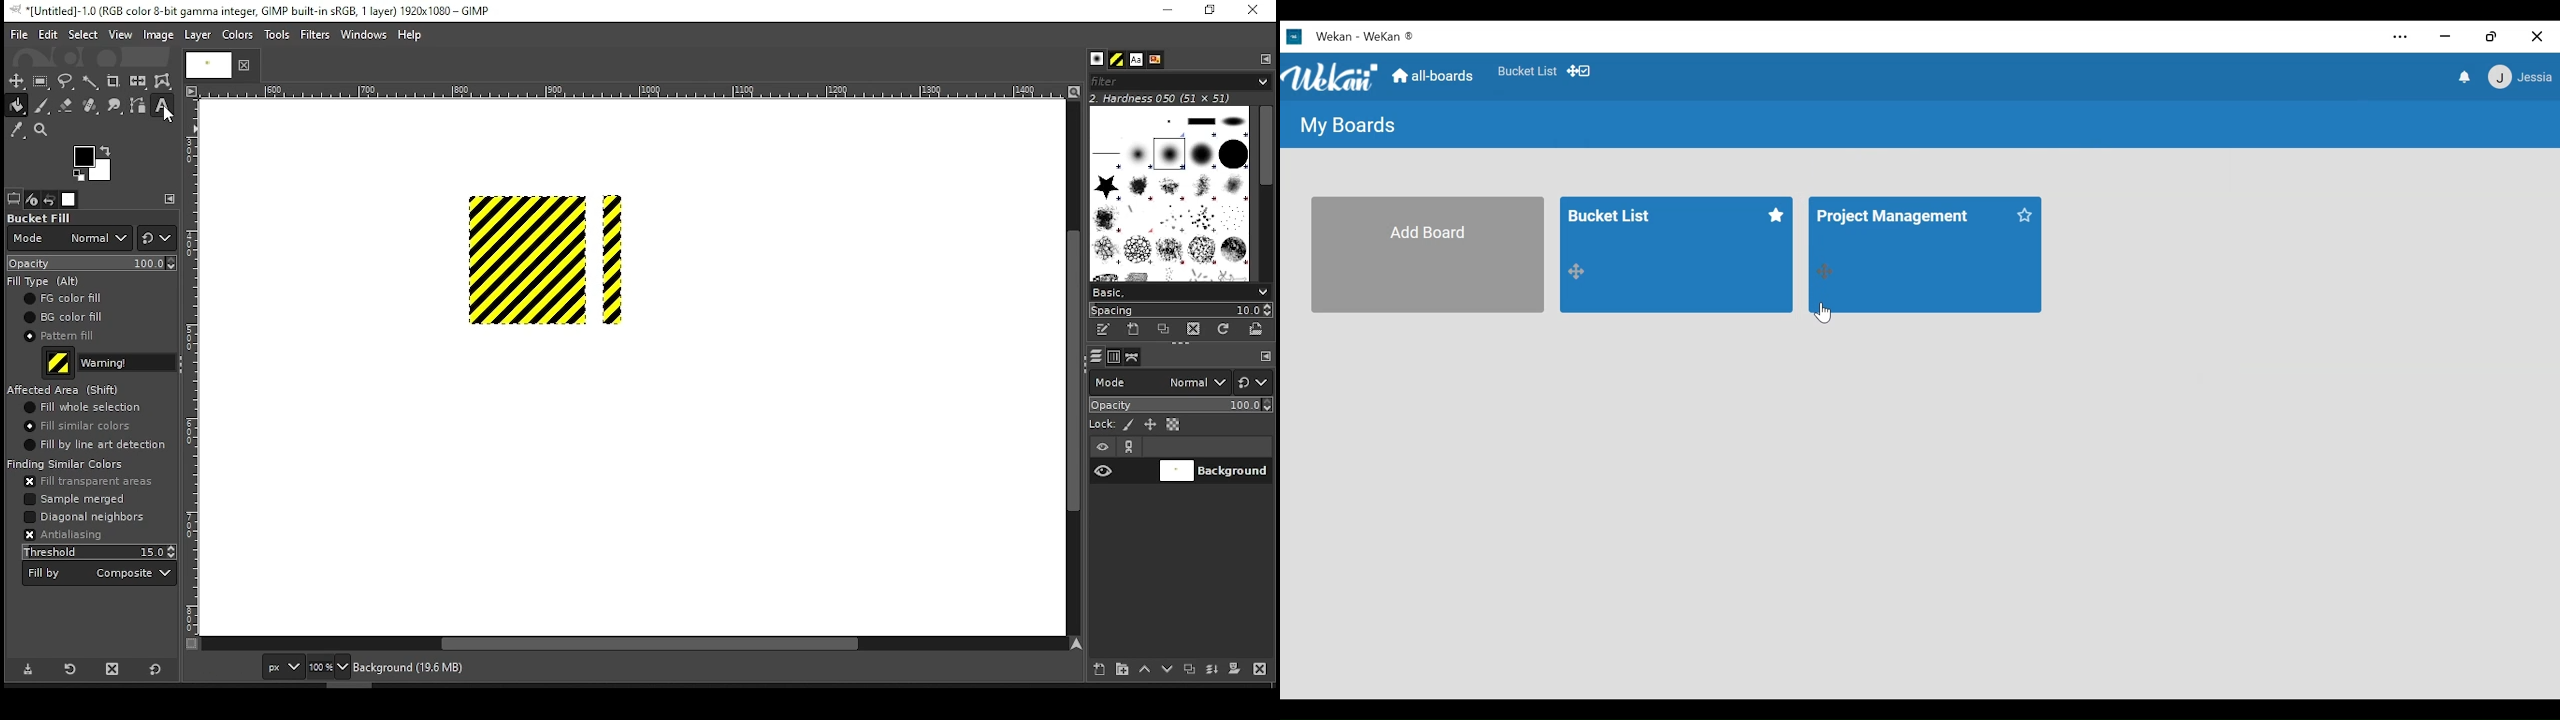 The image size is (2576, 728). What do you see at coordinates (162, 107) in the screenshot?
I see `text tool` at bounding box center [162, 107].